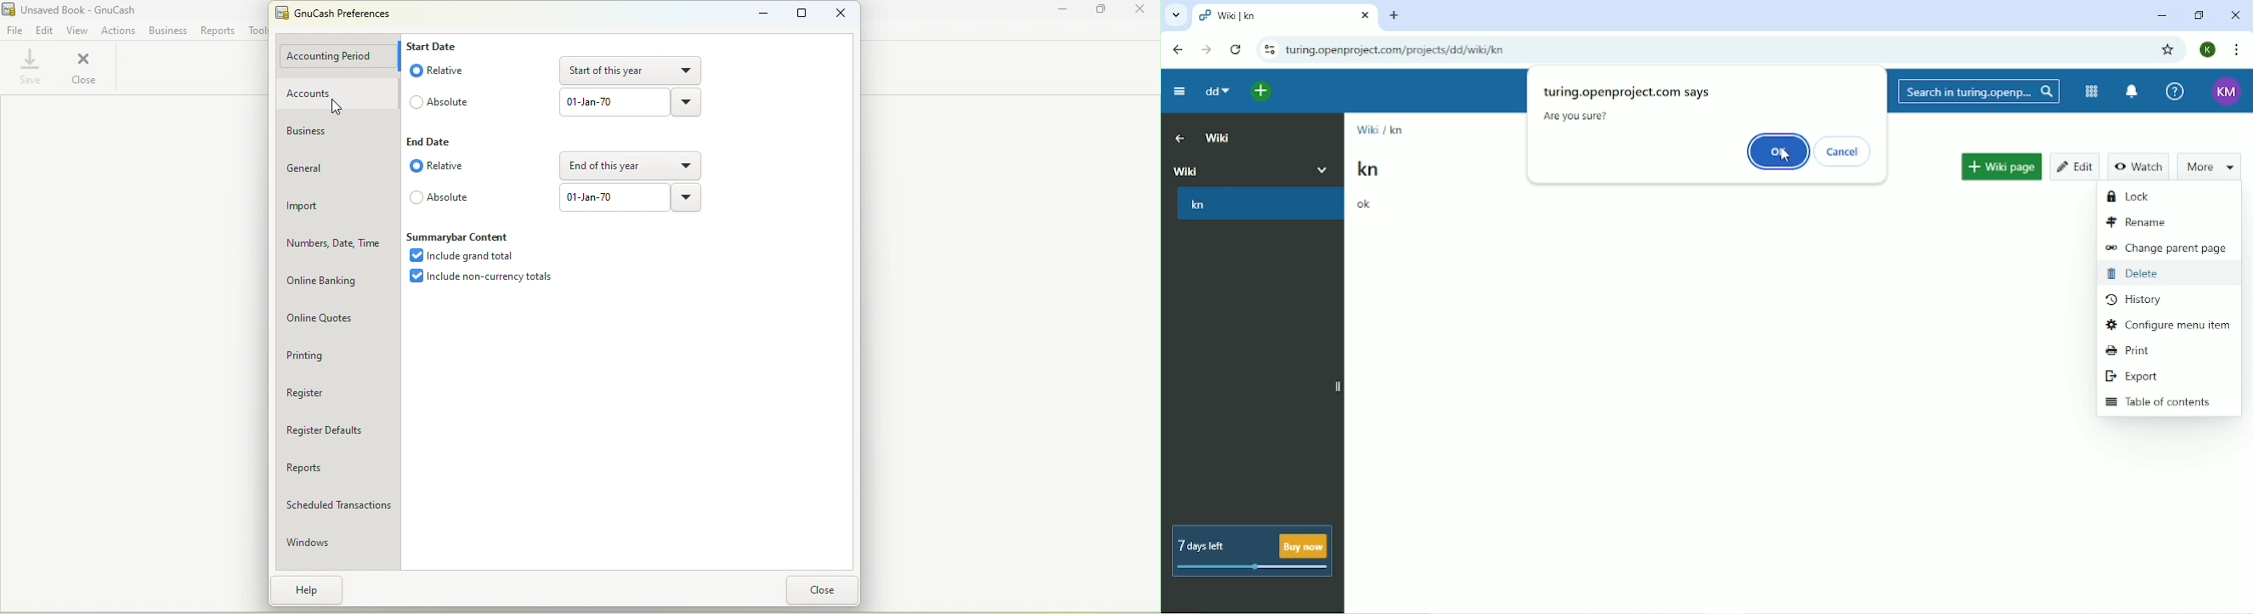 This screenshot has width=2268, height=616. What do you see at coordinates (435, 44) in the screenshot?
I see `Start date` at bounding box center [435, 44].